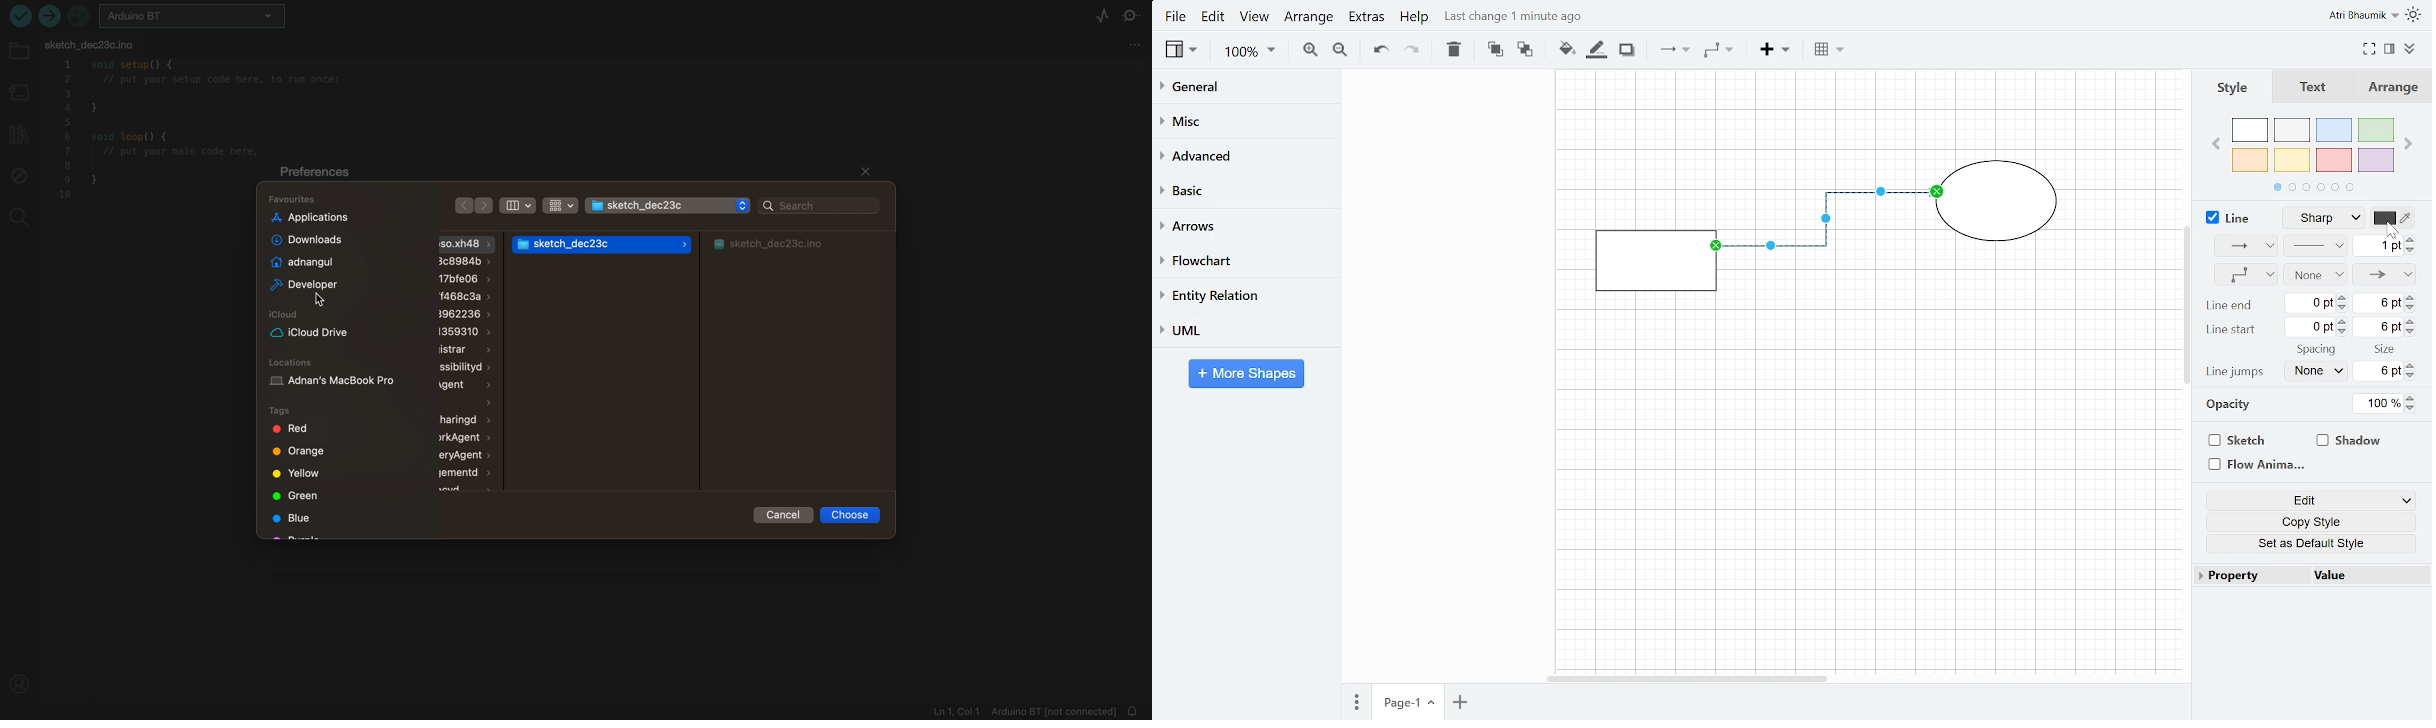  Describe the element at coordinates (2395, 220) in the screenshot. I see `Line color` at that location.